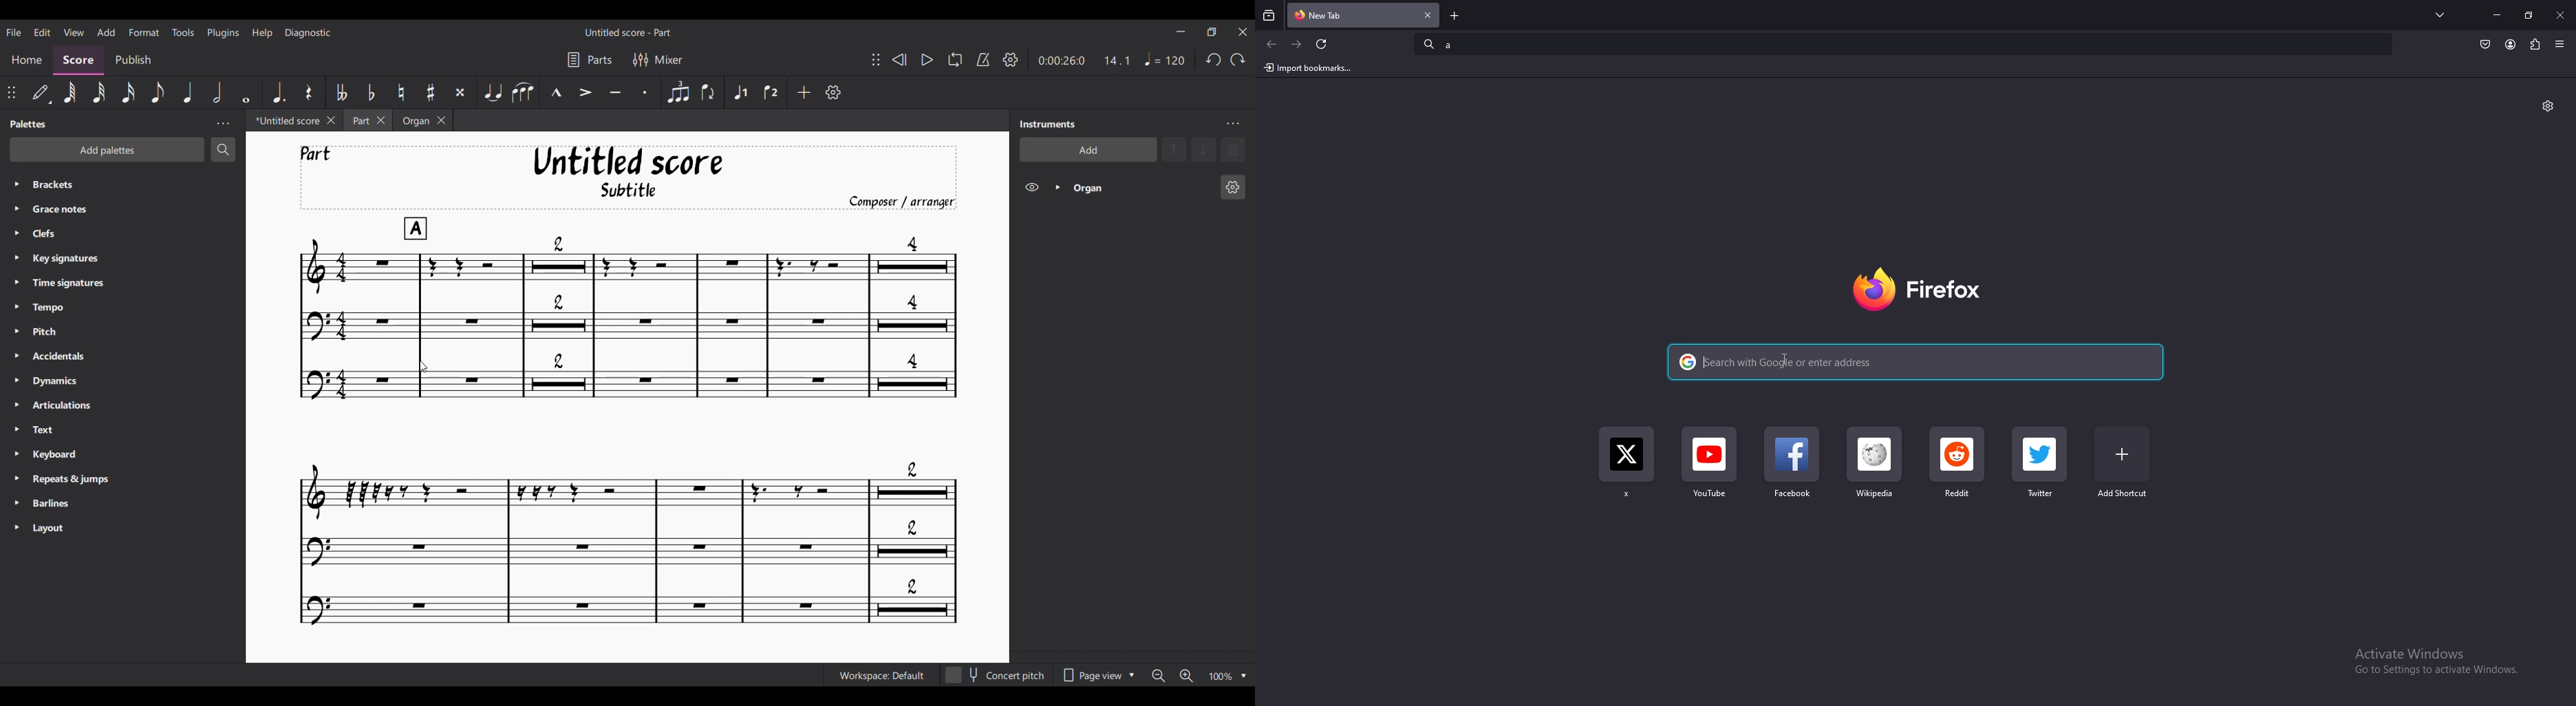 The width and height of the screenshot is (2576, 728). I want to click on firefox, so click(1915, 292).